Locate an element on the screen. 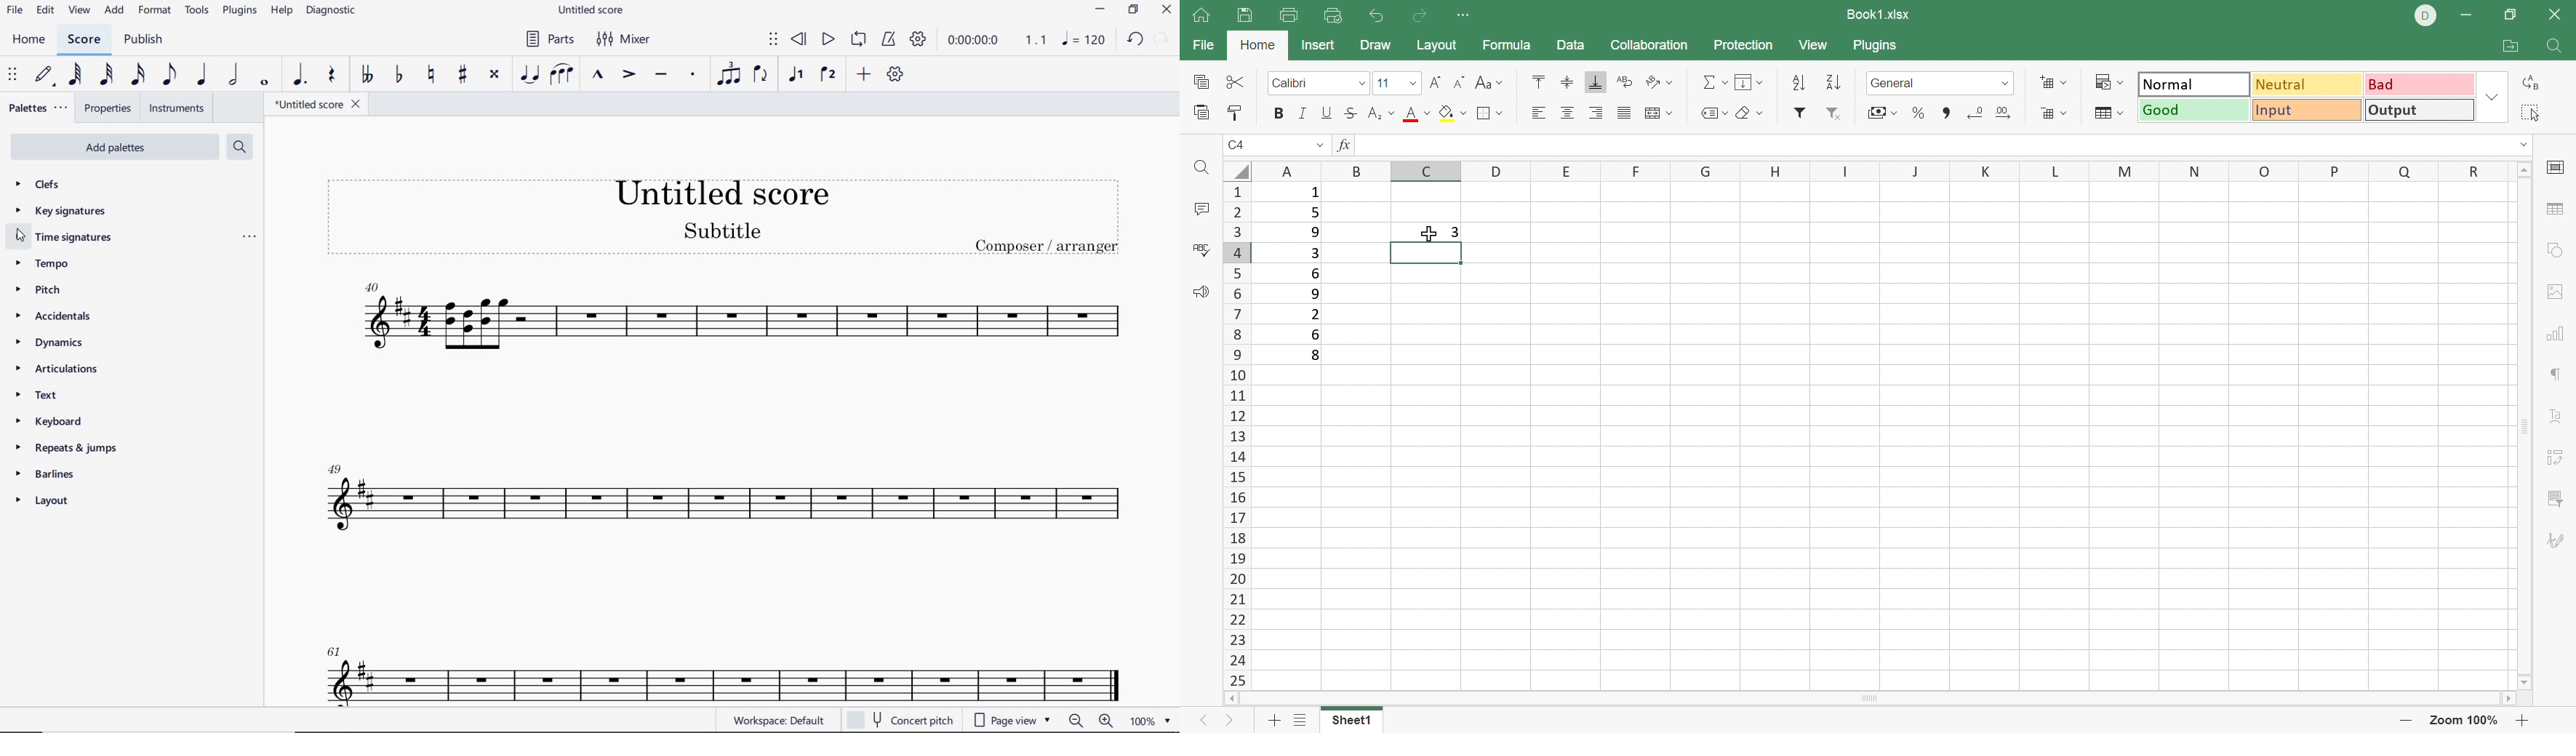 The height and width of the screenshot is (756, 2576). Row is located at coordinates (1887, 172).